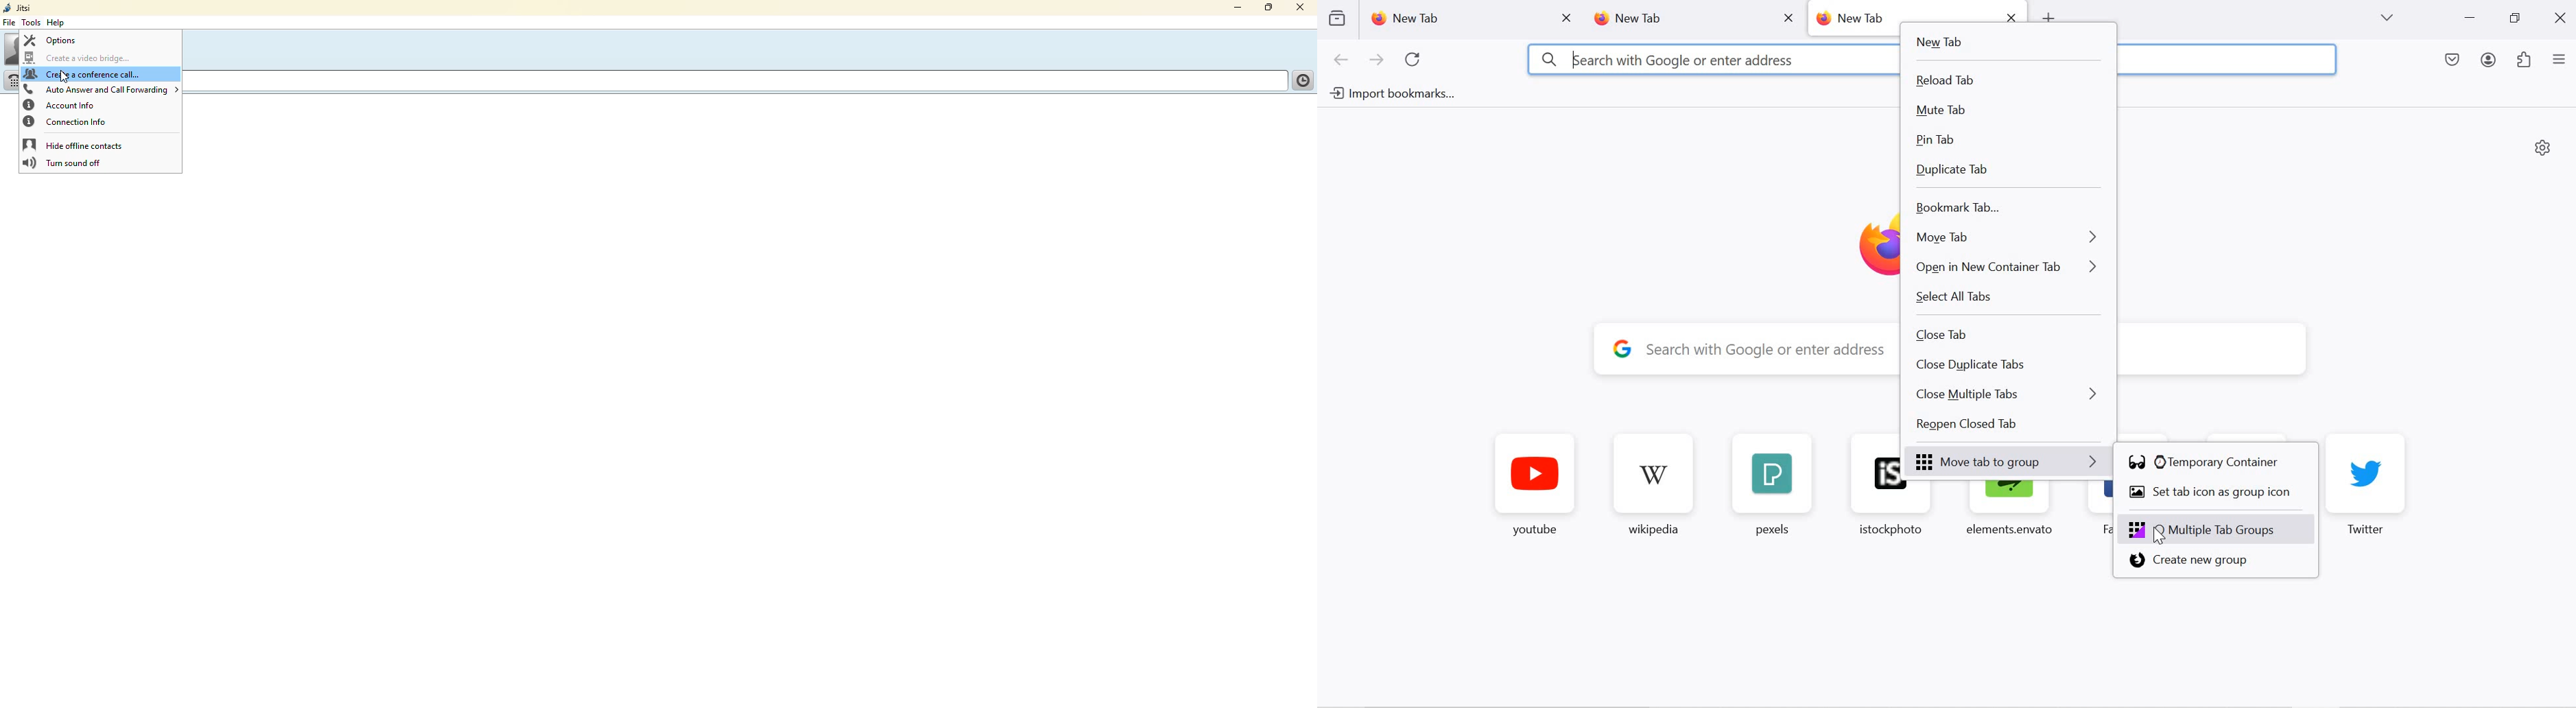  Describe the element at coordinates (1568, 18) in the screenshot. I see `close tab` at that location.